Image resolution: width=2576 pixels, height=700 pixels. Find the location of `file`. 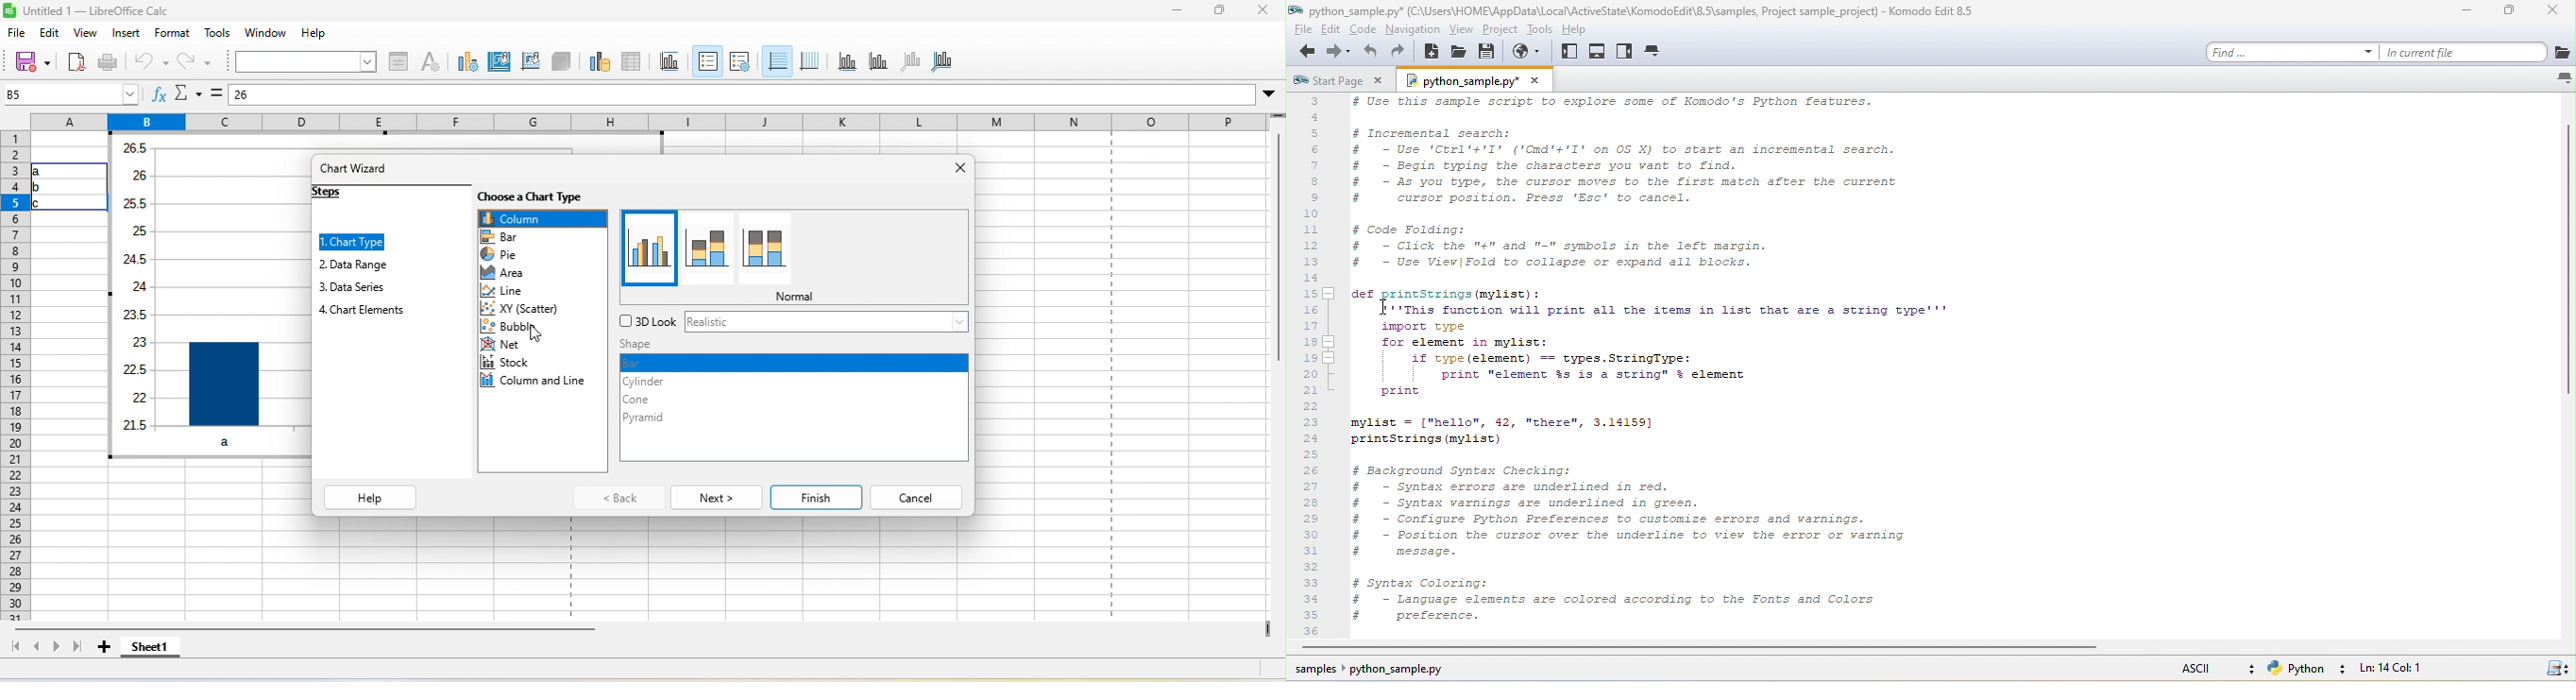

file is located at coordinates (22, 34).